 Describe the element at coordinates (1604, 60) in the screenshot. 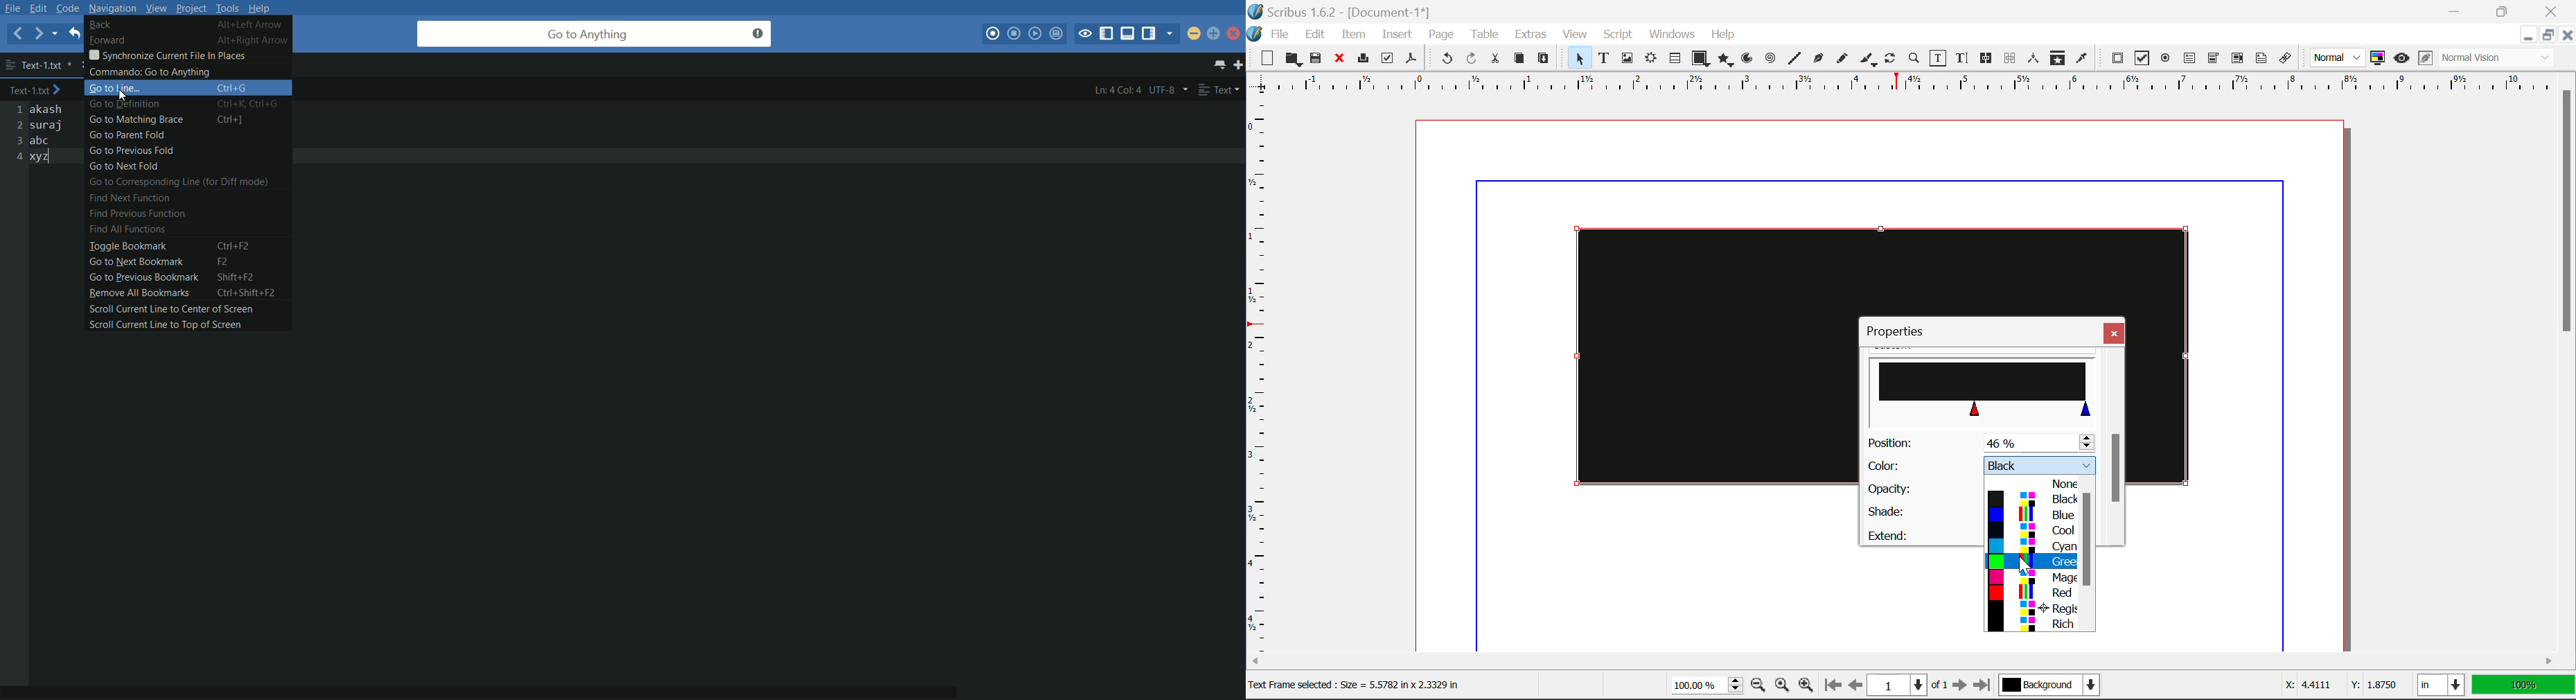

I see `Text Frames` at that location.